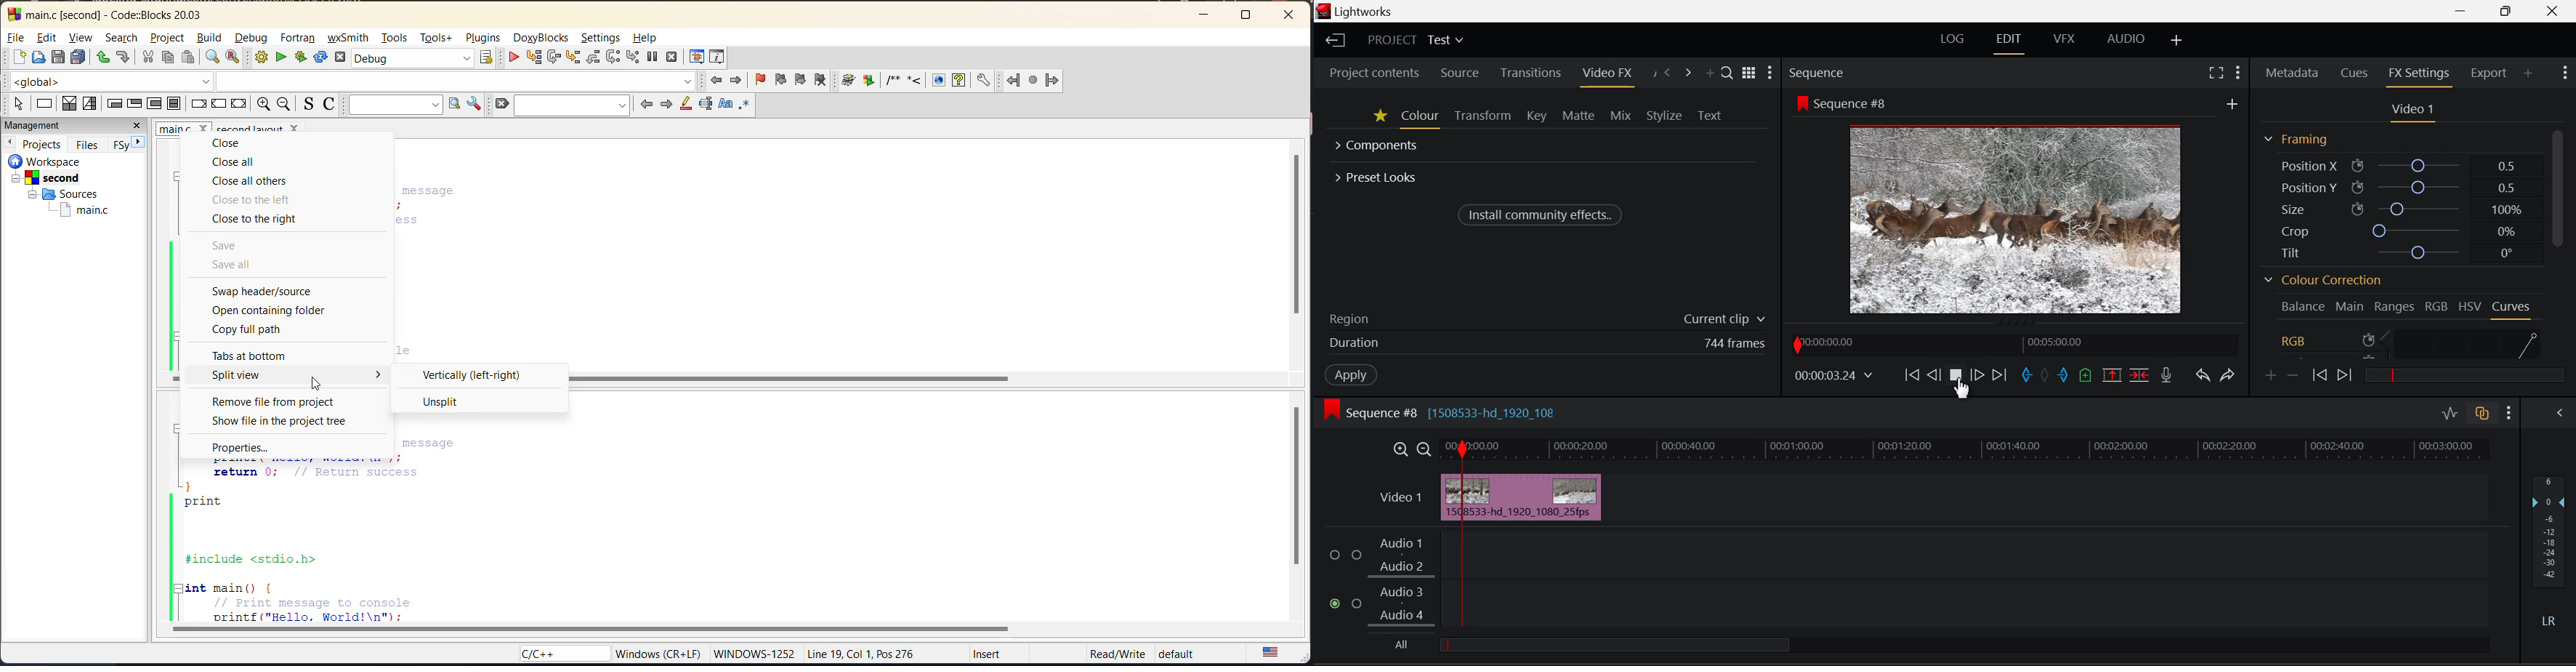 The width and height of the screenshot is (2576, 672). What do you see at coordinates (2269, 376) in the screenshot?
I see `Add keyframe` at bounding box center [2269, 376].